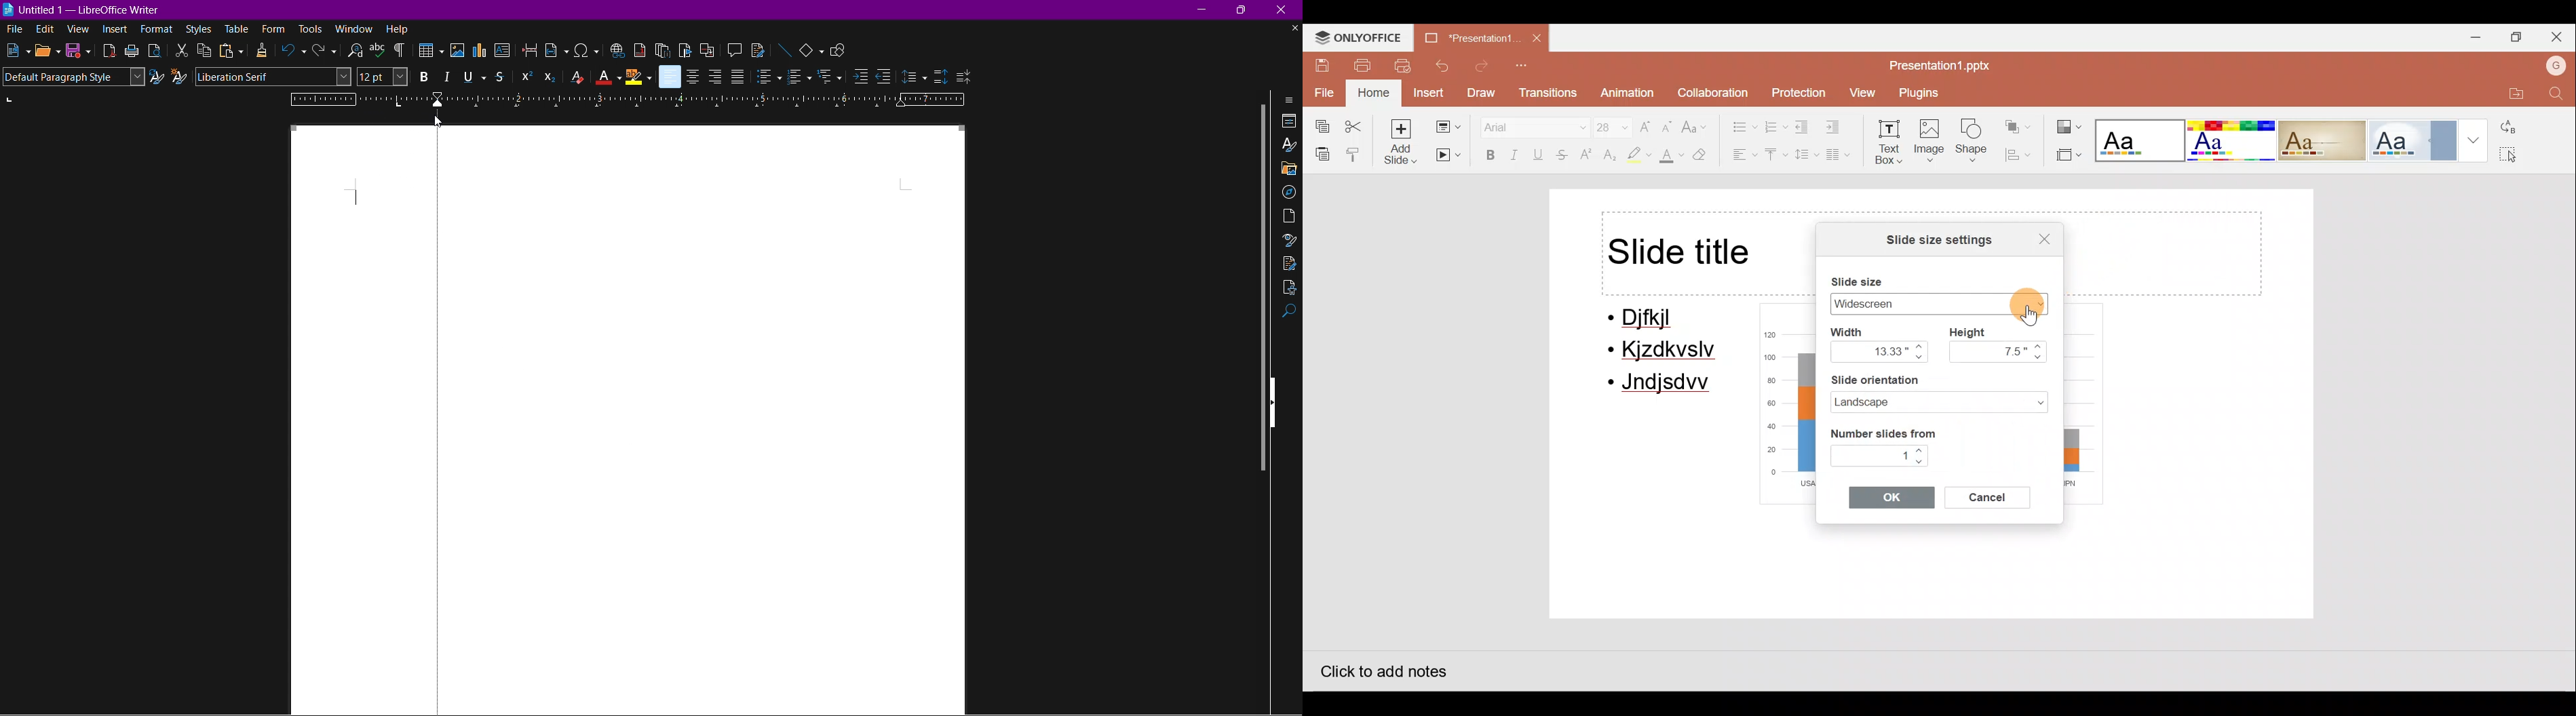 The width and height of the screenshot is (2576, 728). Describe the element at coordinates (963, 75) in the screenshot. I see `Decrease Spacing` at that location.